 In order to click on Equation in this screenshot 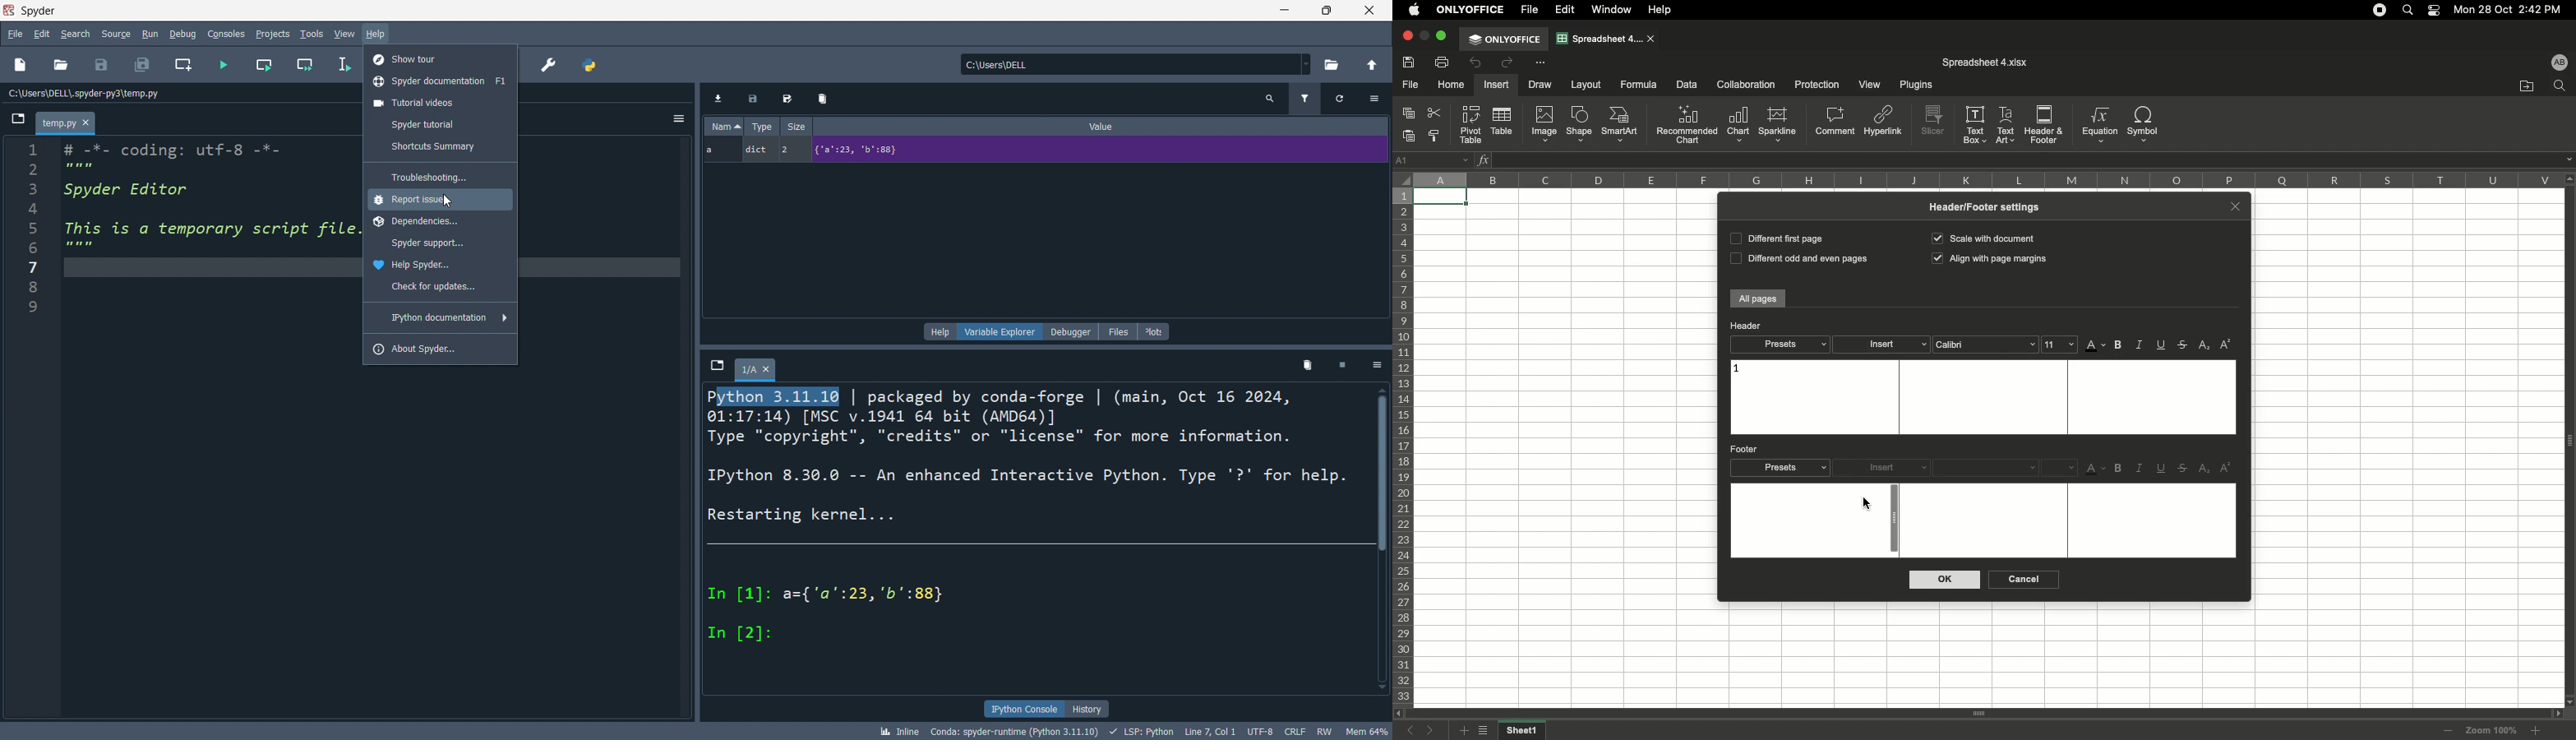, I will do `click(2098, 124)`.